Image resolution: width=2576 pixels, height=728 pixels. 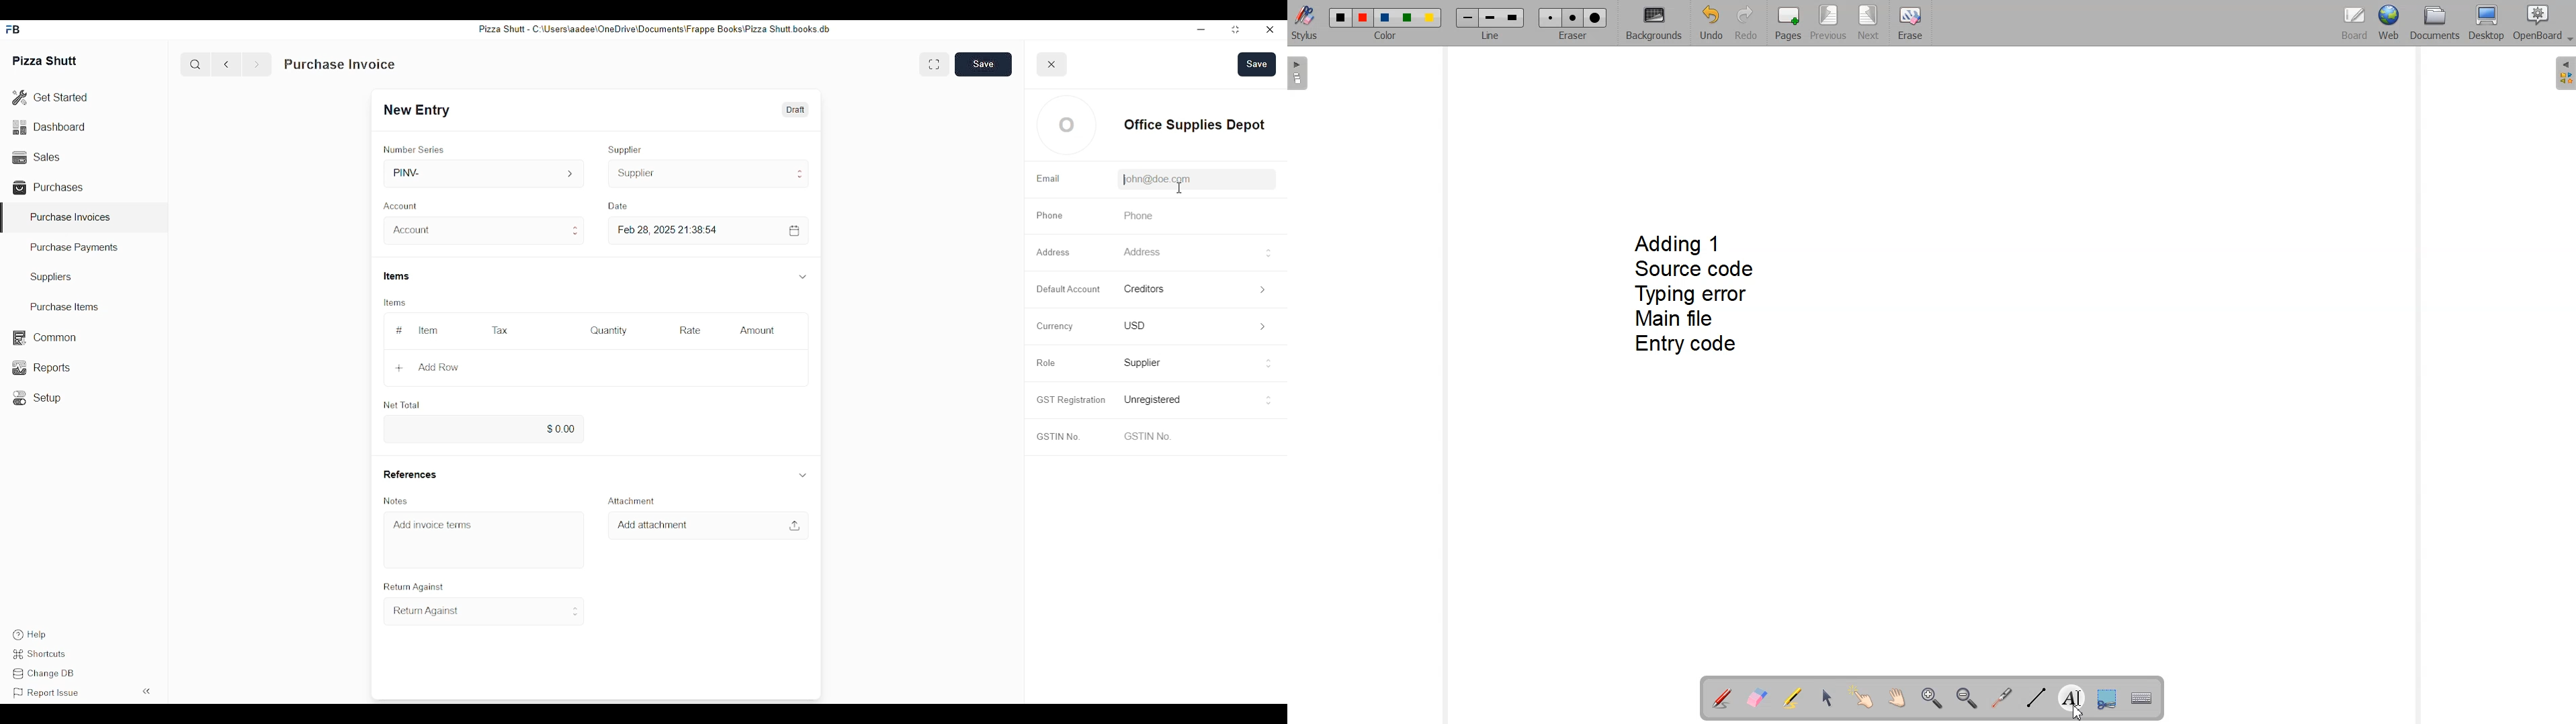 What do you see at coordinates (1068, 289) in the screenshot?
I see `Default Account` at bounding box center [1068, 289].